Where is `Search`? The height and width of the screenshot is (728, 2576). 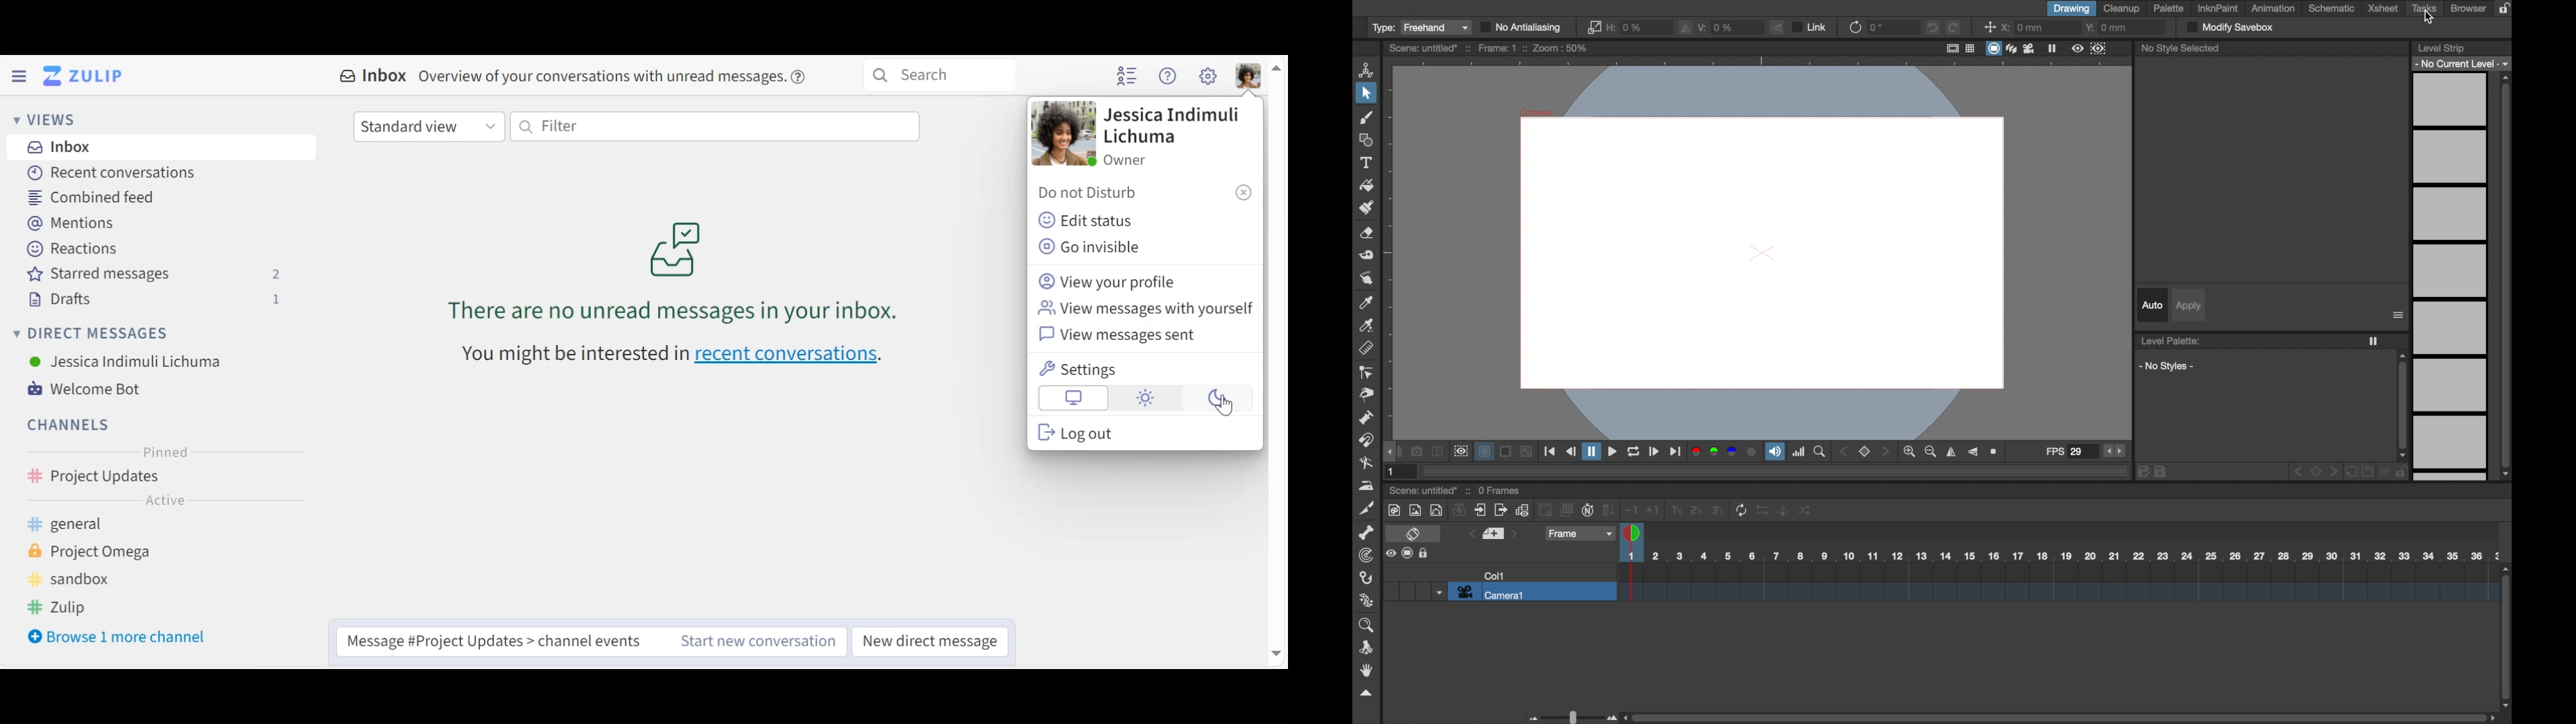 Search is located at coordinates (940, 75).